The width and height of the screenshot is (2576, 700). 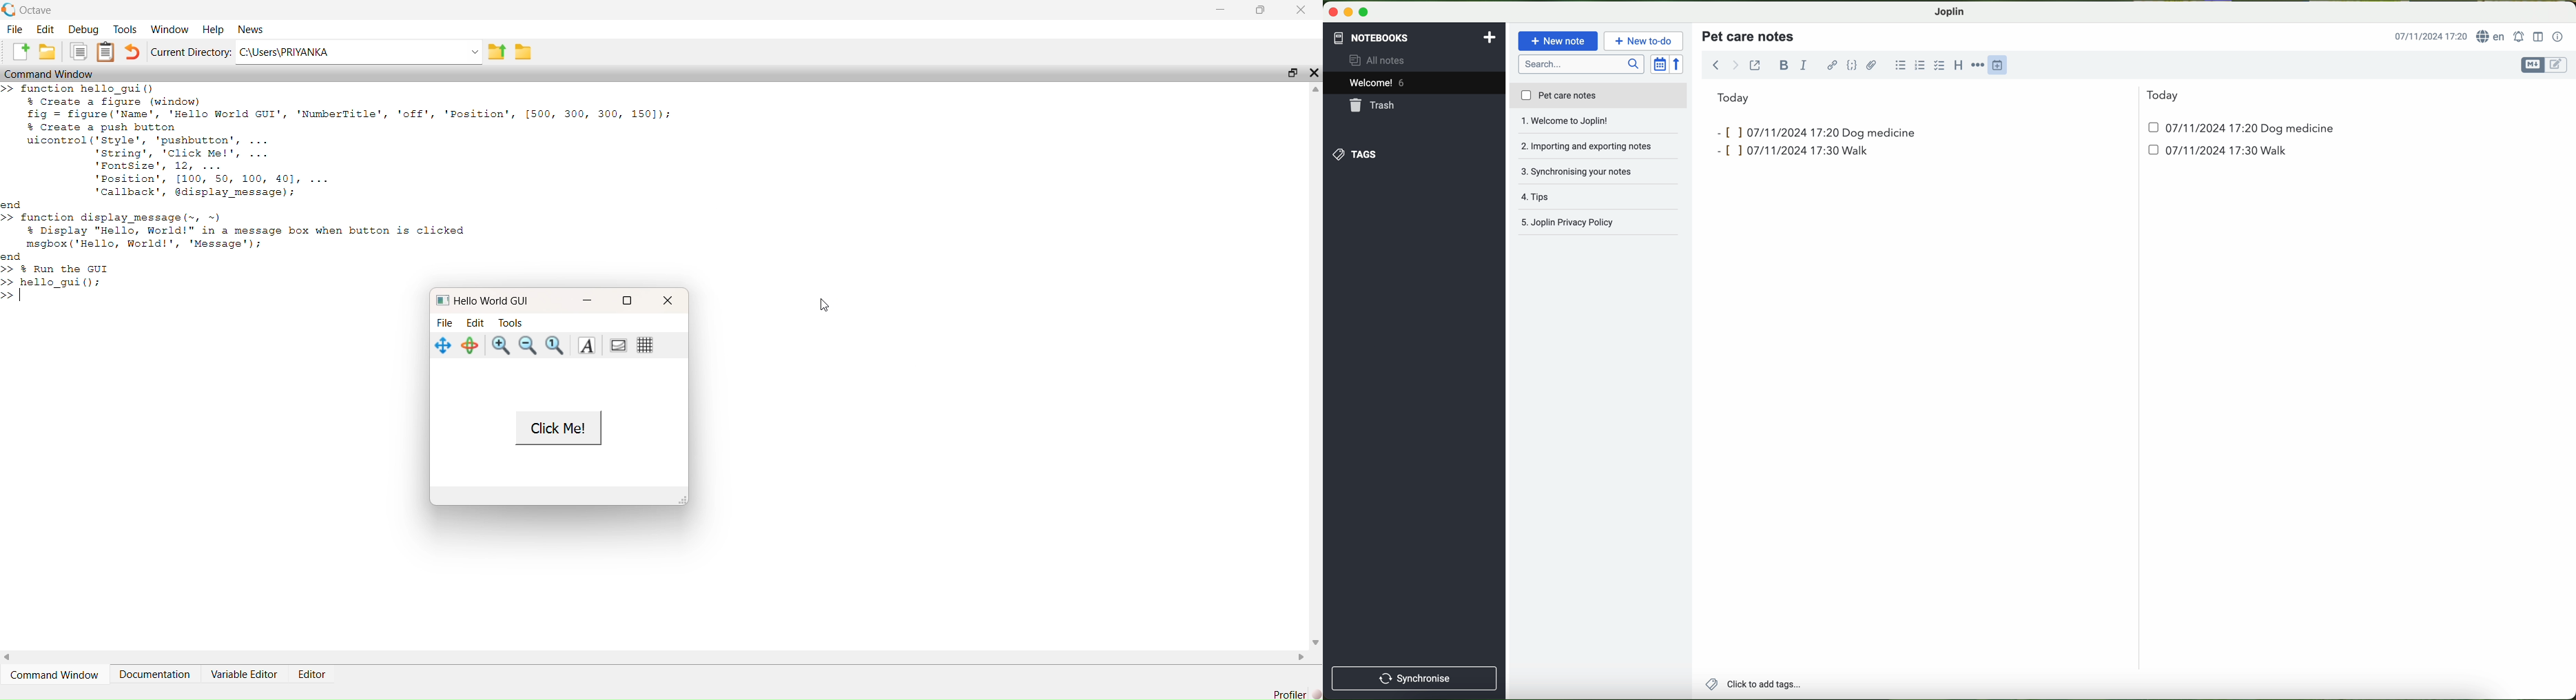 I want to click on copy, so click(x=80, y=53).